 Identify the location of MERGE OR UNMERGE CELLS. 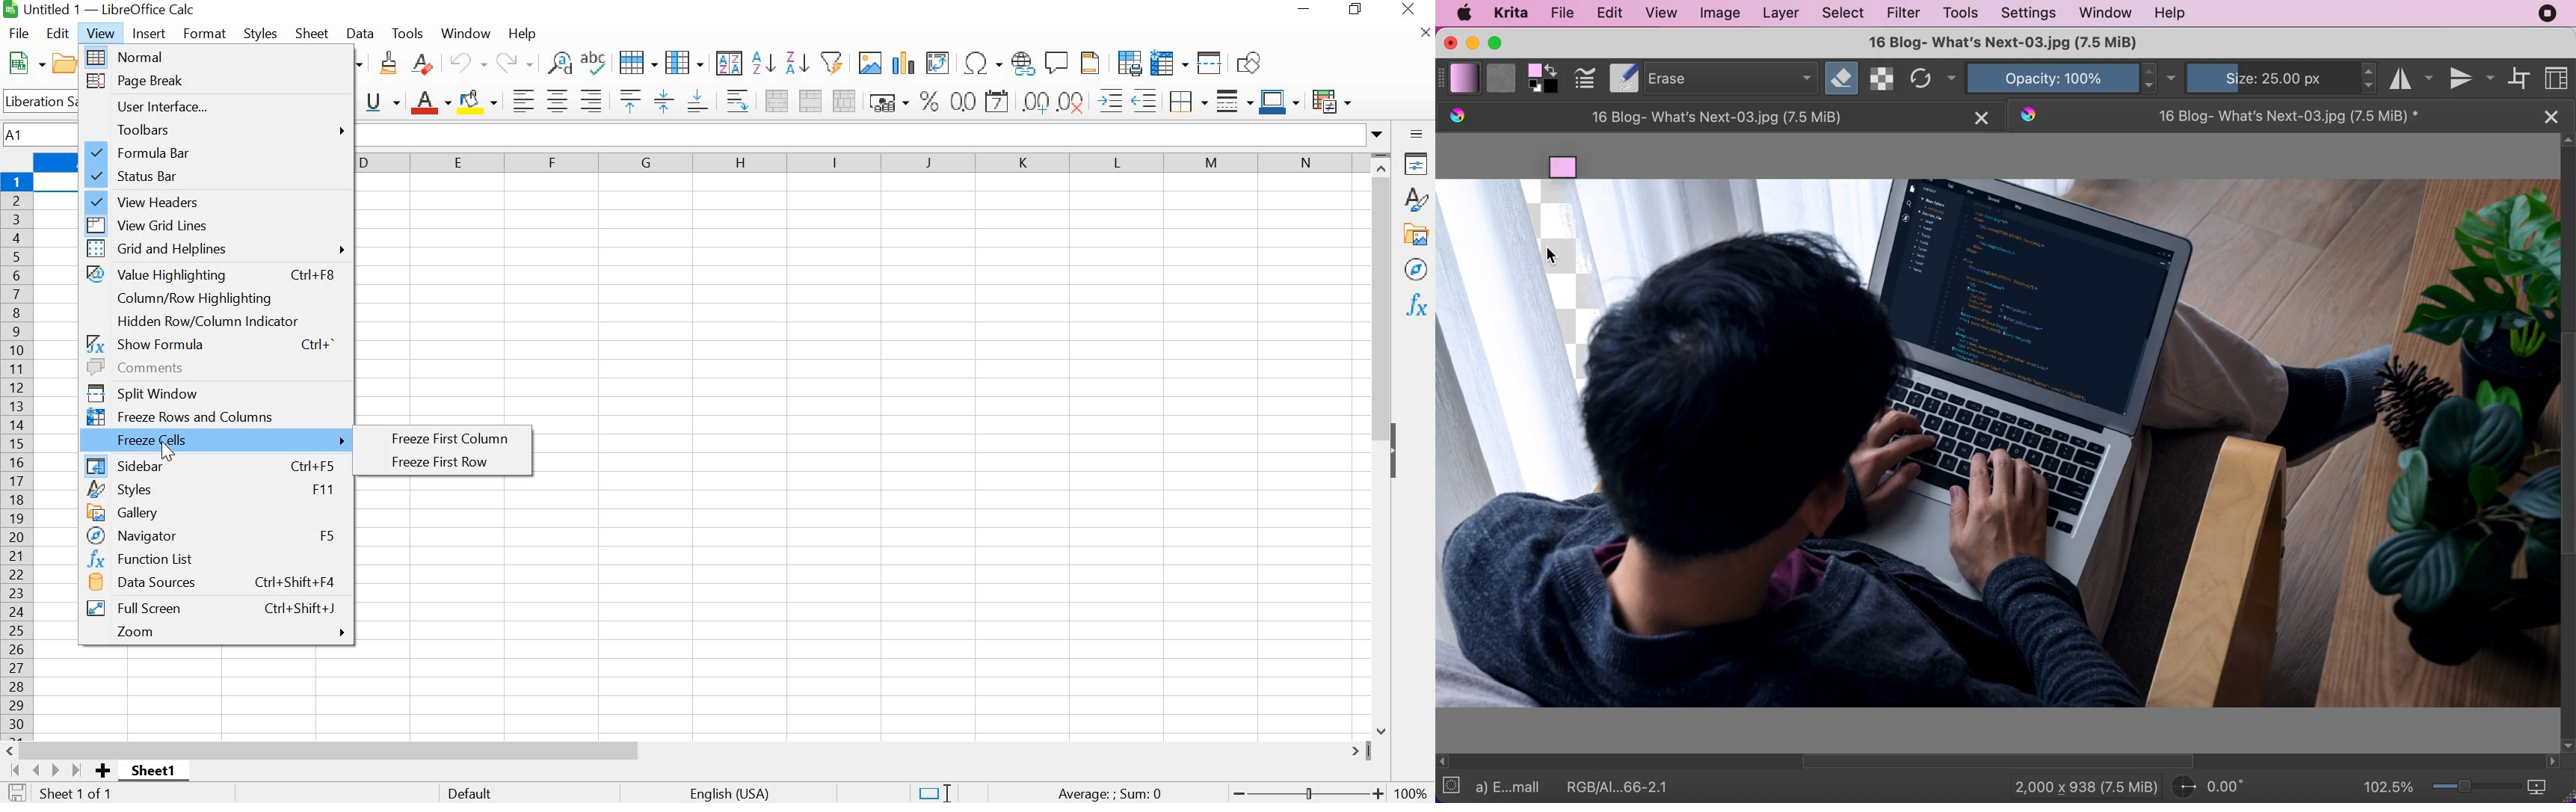
(810, 101).